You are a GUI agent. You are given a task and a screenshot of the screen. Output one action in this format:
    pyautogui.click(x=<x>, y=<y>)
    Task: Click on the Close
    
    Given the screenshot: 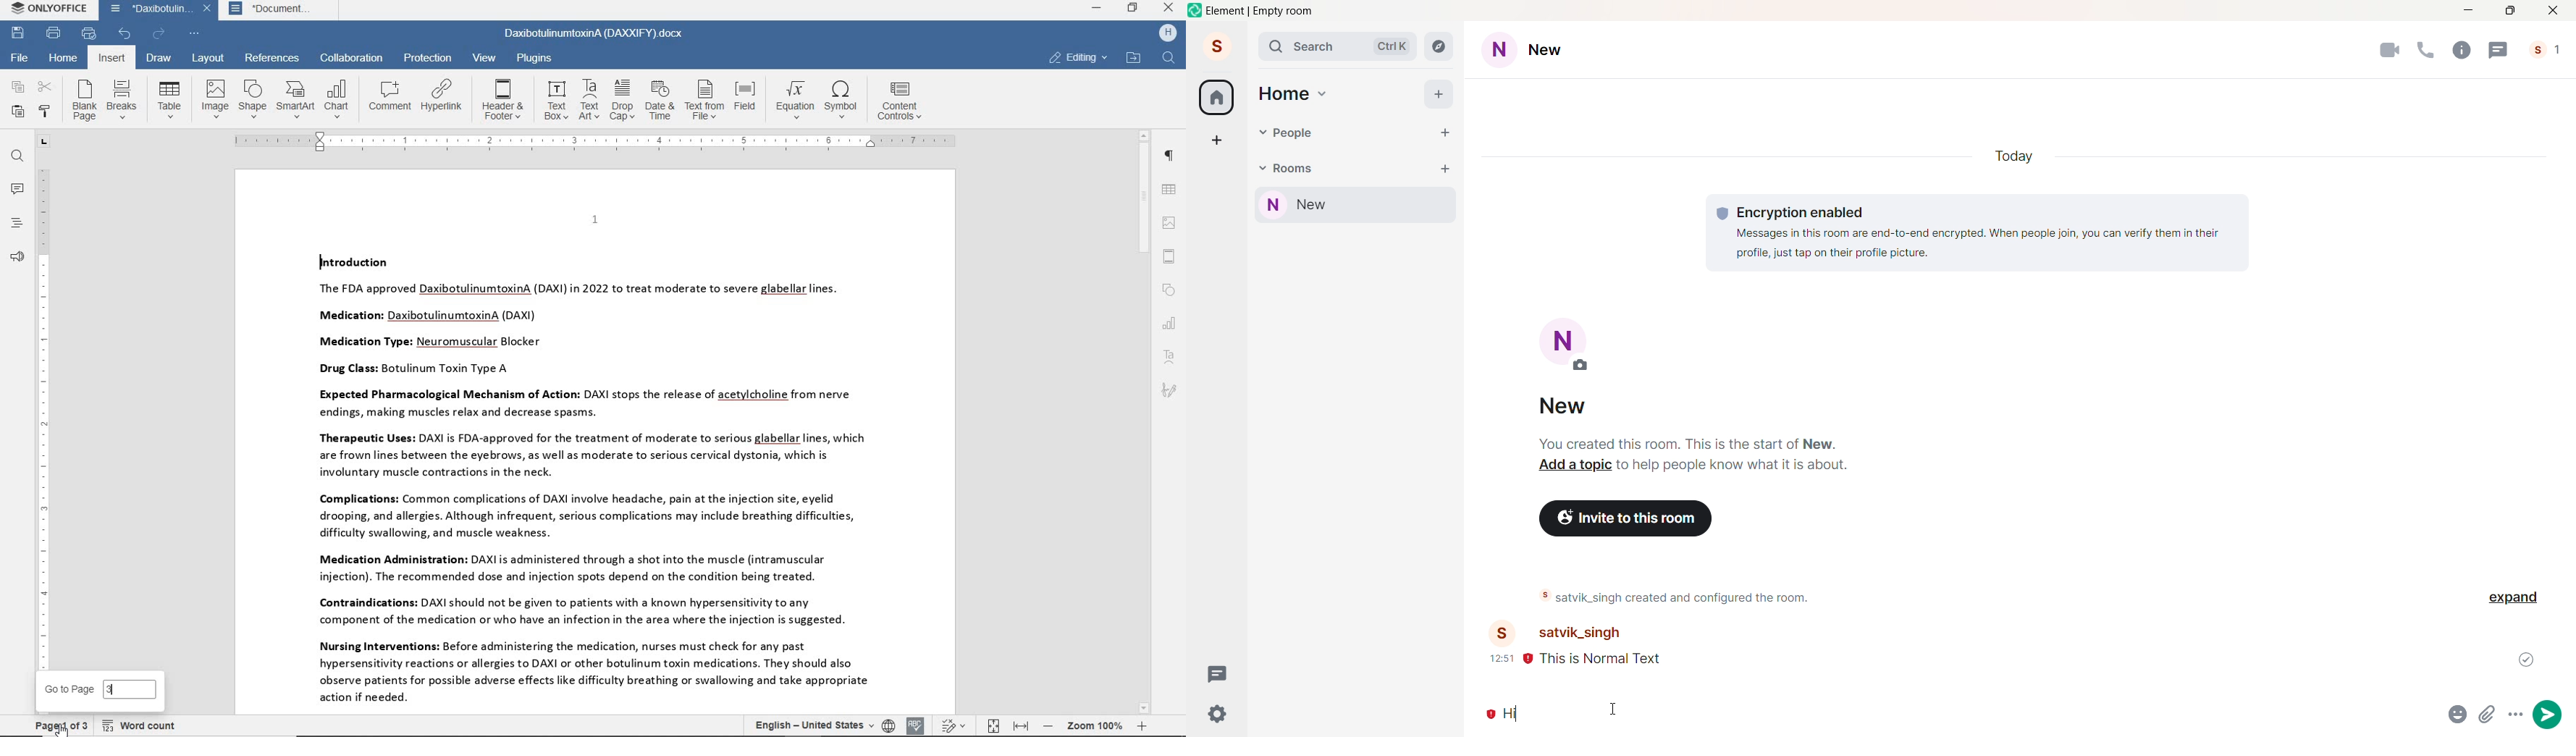 What is the action you would take?
    pyautogui.click(x=2554, y=10)
    